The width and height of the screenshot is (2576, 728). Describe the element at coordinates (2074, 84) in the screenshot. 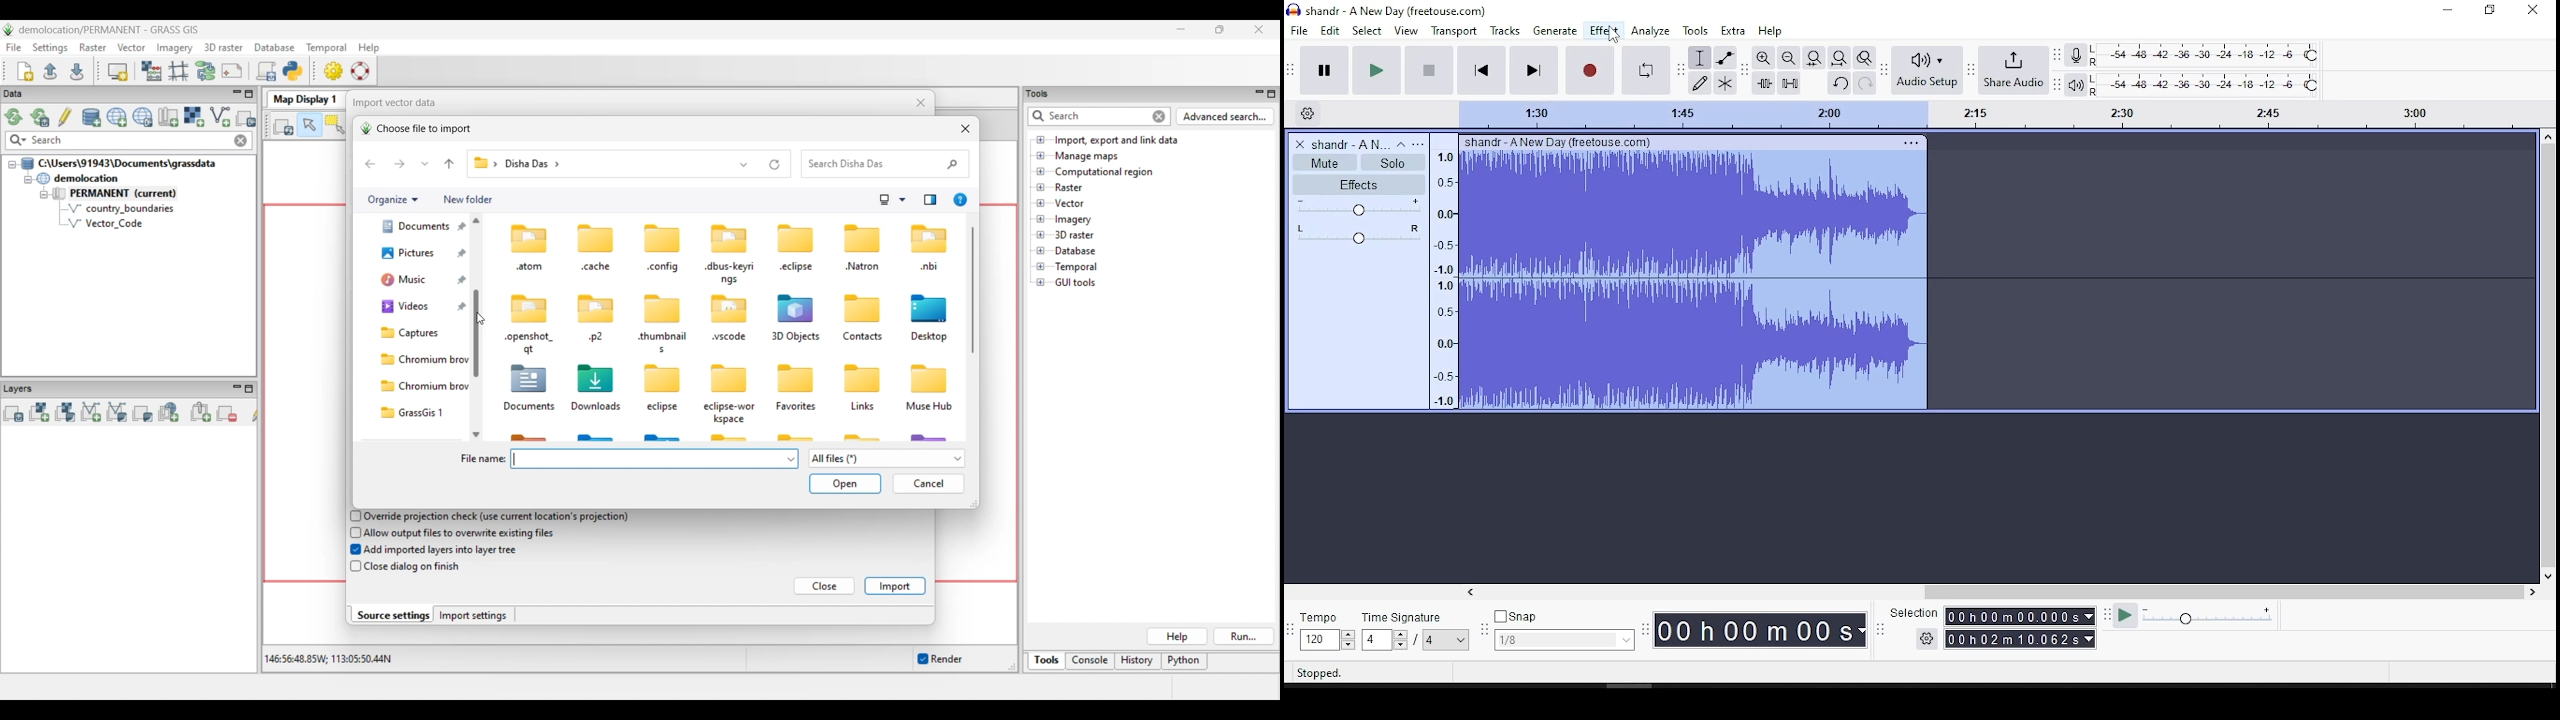

I see `playback meter` at that location.